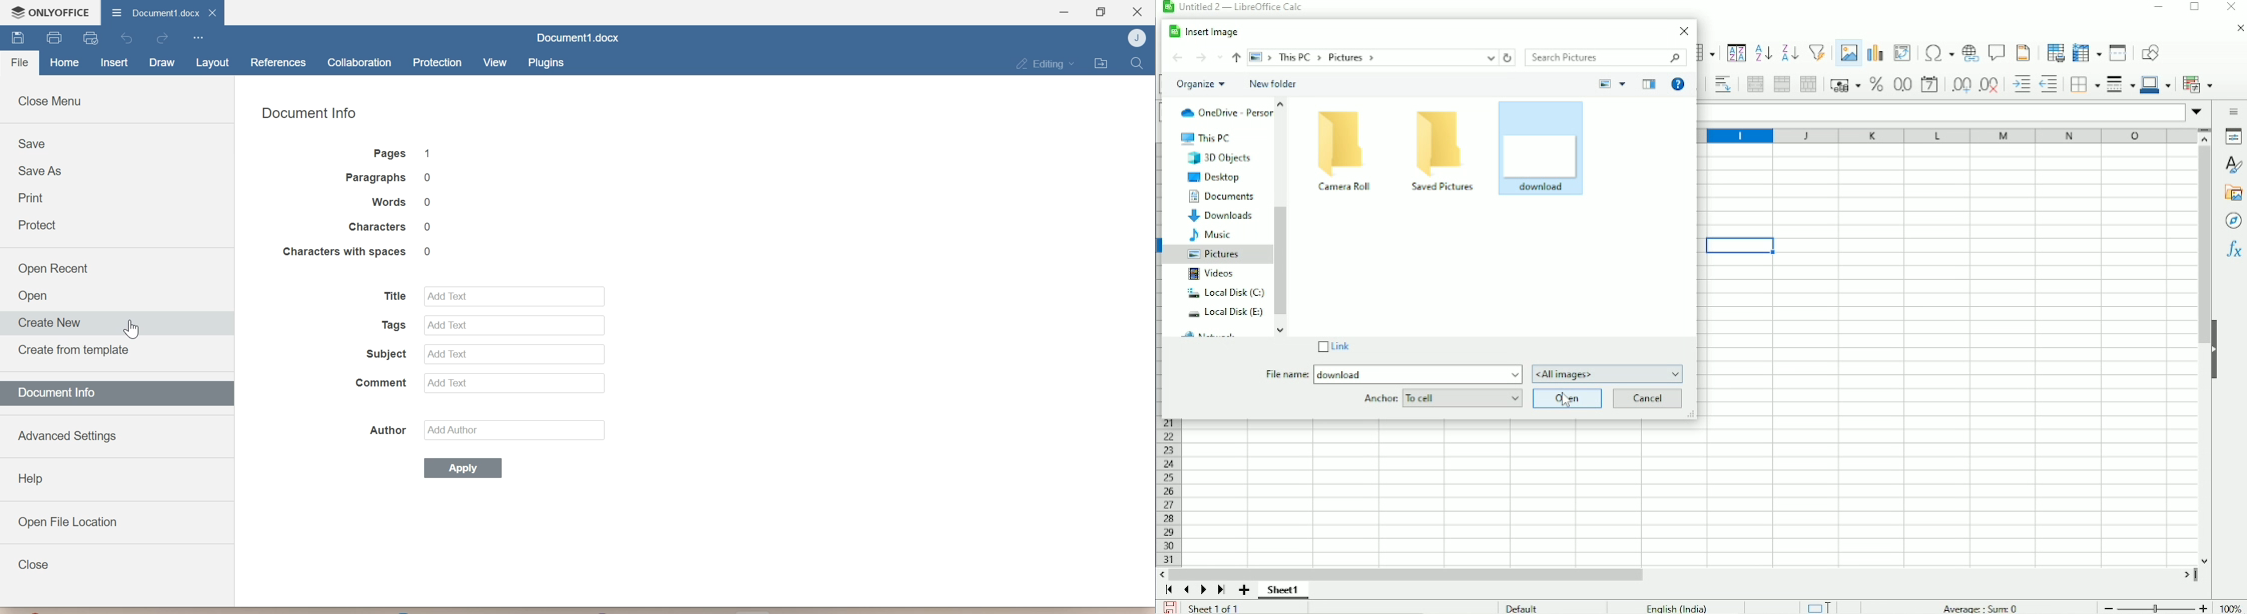  What do you see at coordinates (1959, 85) in the screenshot?
I see `Add decimal place` at bounding box center [1959, 85].